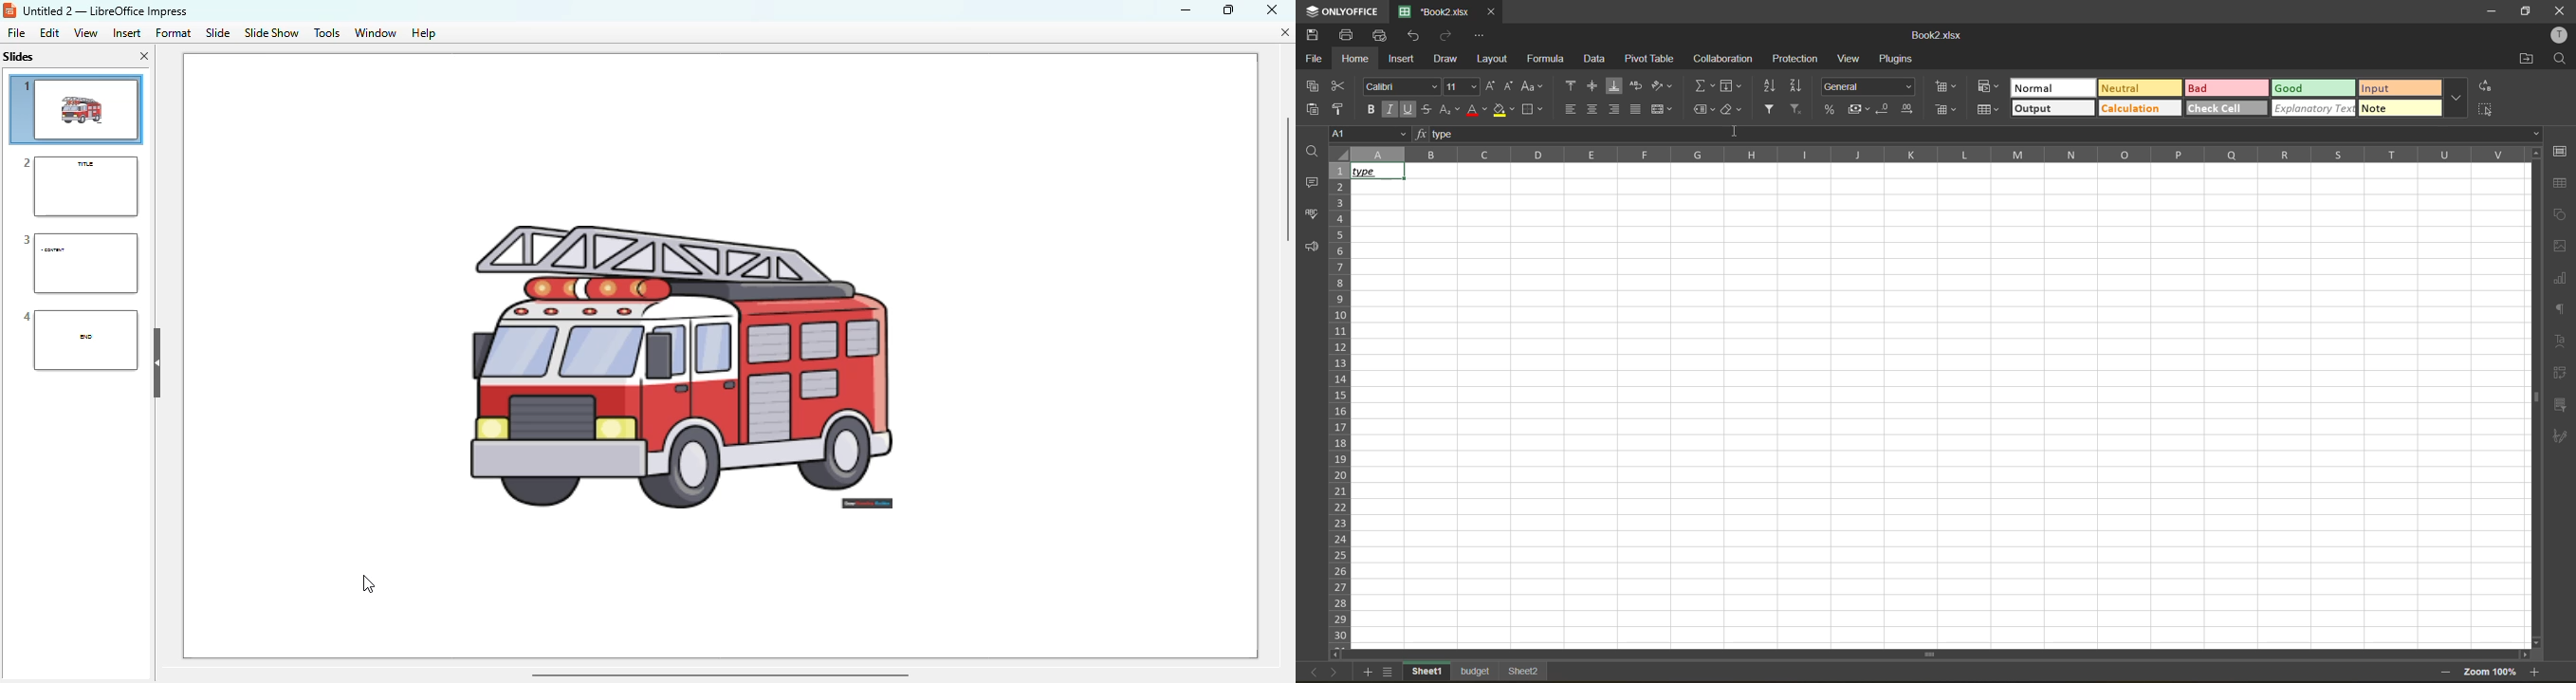 The width and height of the screenshot is (2576, 700). Describe the element at coordinates (1946, 86) in the screenshot. I see `insert cells` at that location.